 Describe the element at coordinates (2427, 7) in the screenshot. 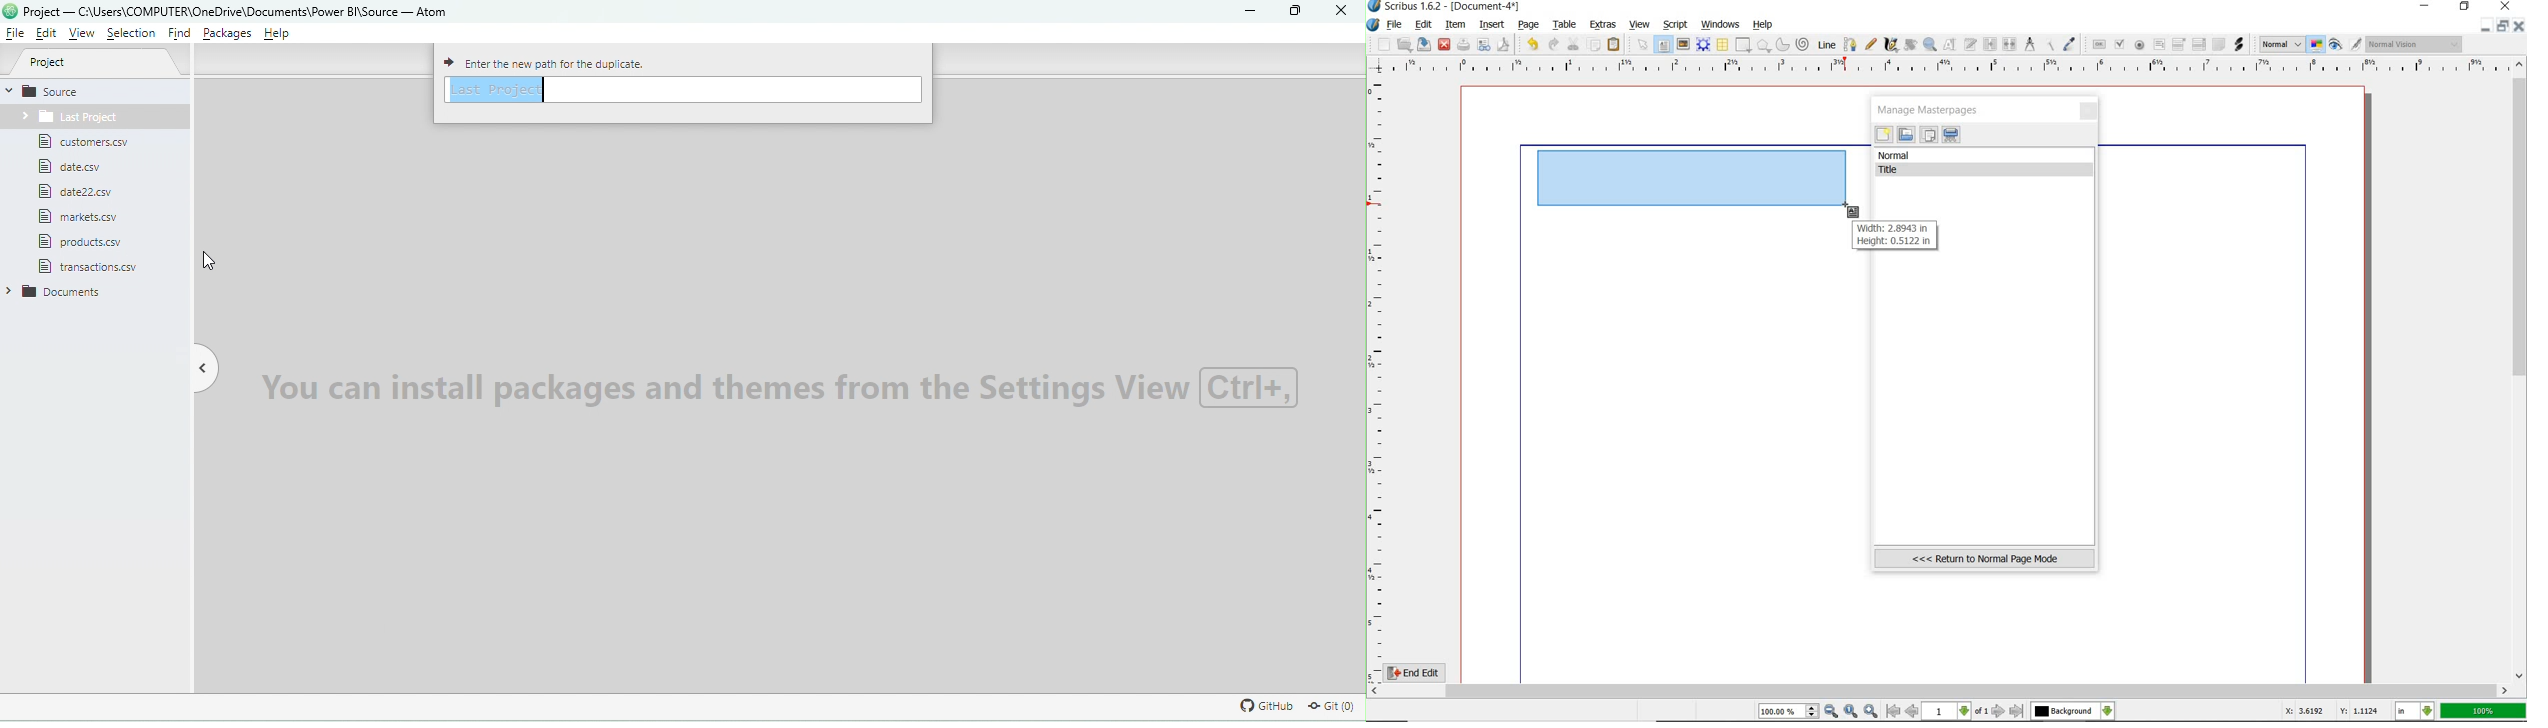

I see `minimize` at that location.